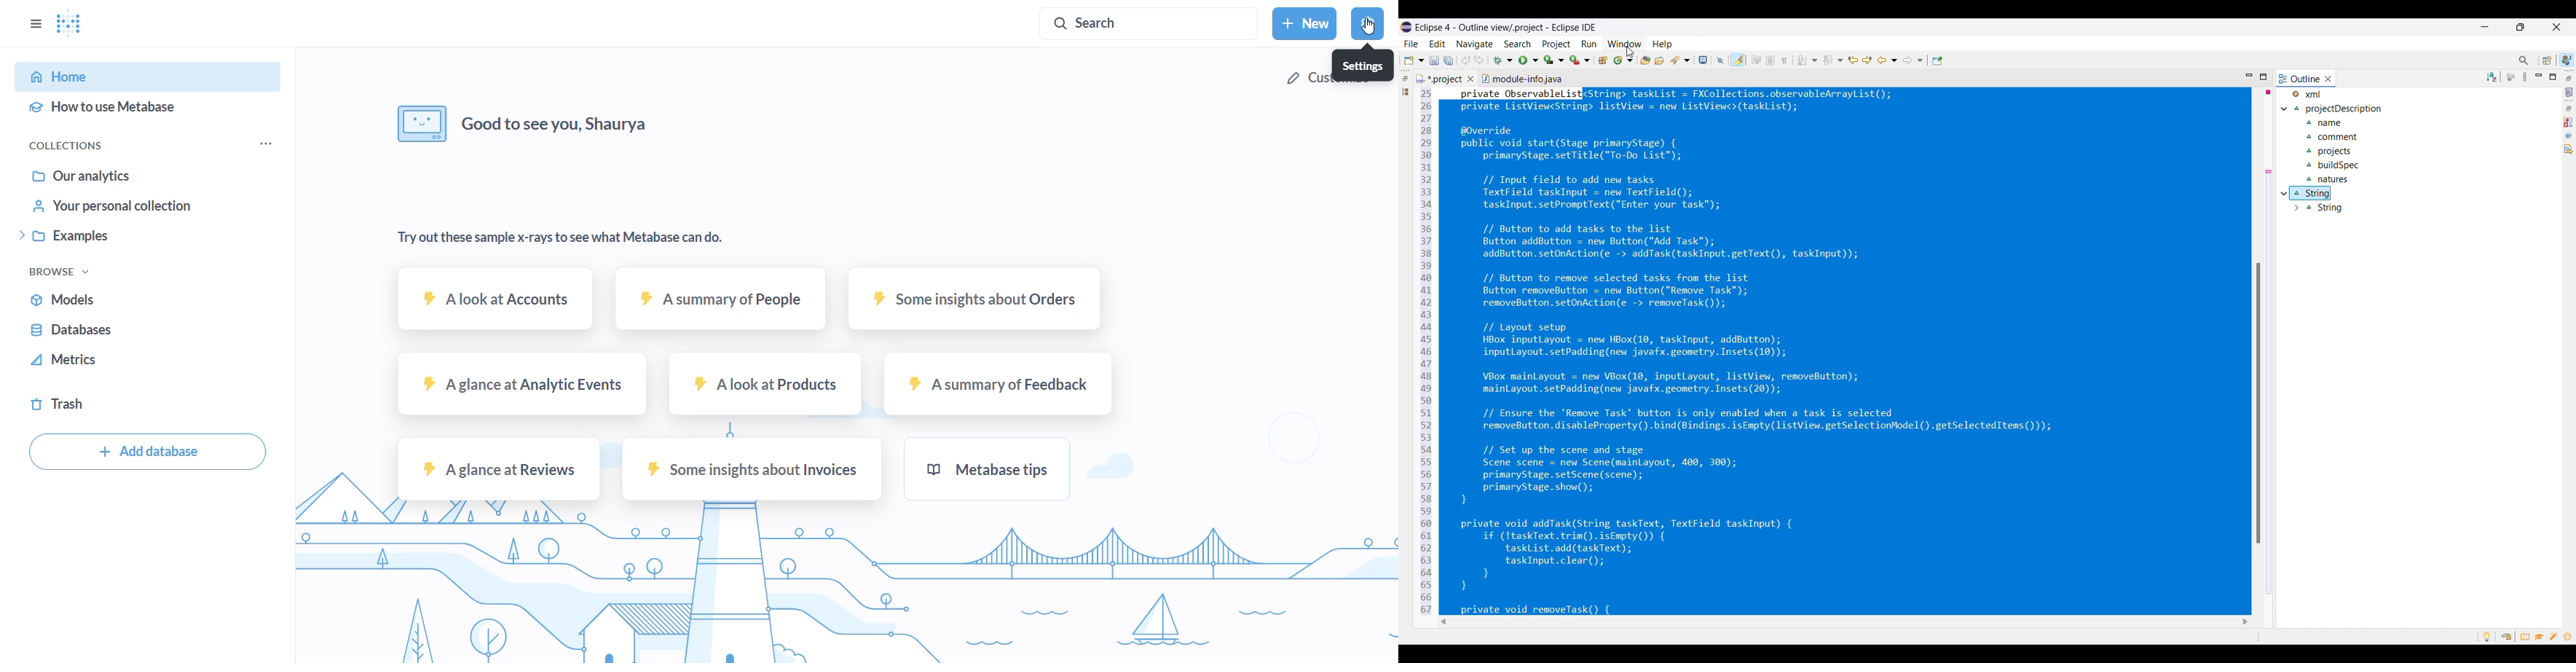 This screenshot has height=672, width=2576. I want to click on A look at Products, so click(765, 384).